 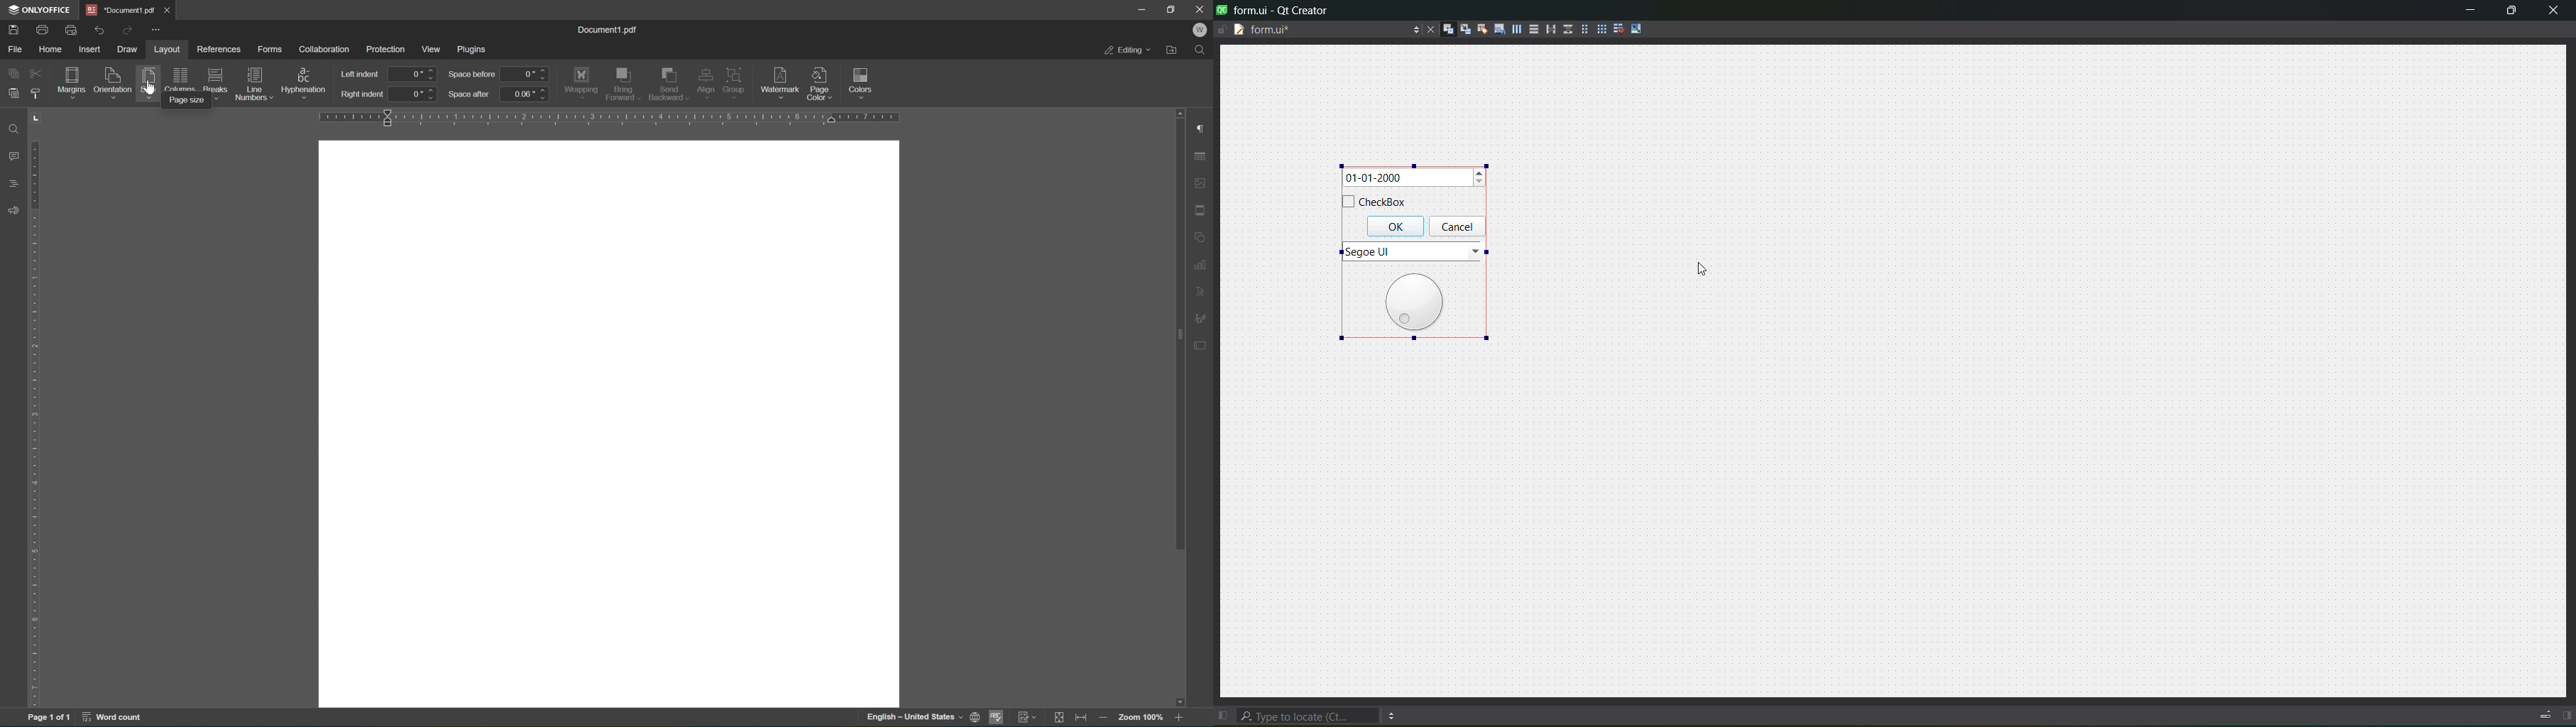 I want to click on restore down, so click(x=1173, y=8).